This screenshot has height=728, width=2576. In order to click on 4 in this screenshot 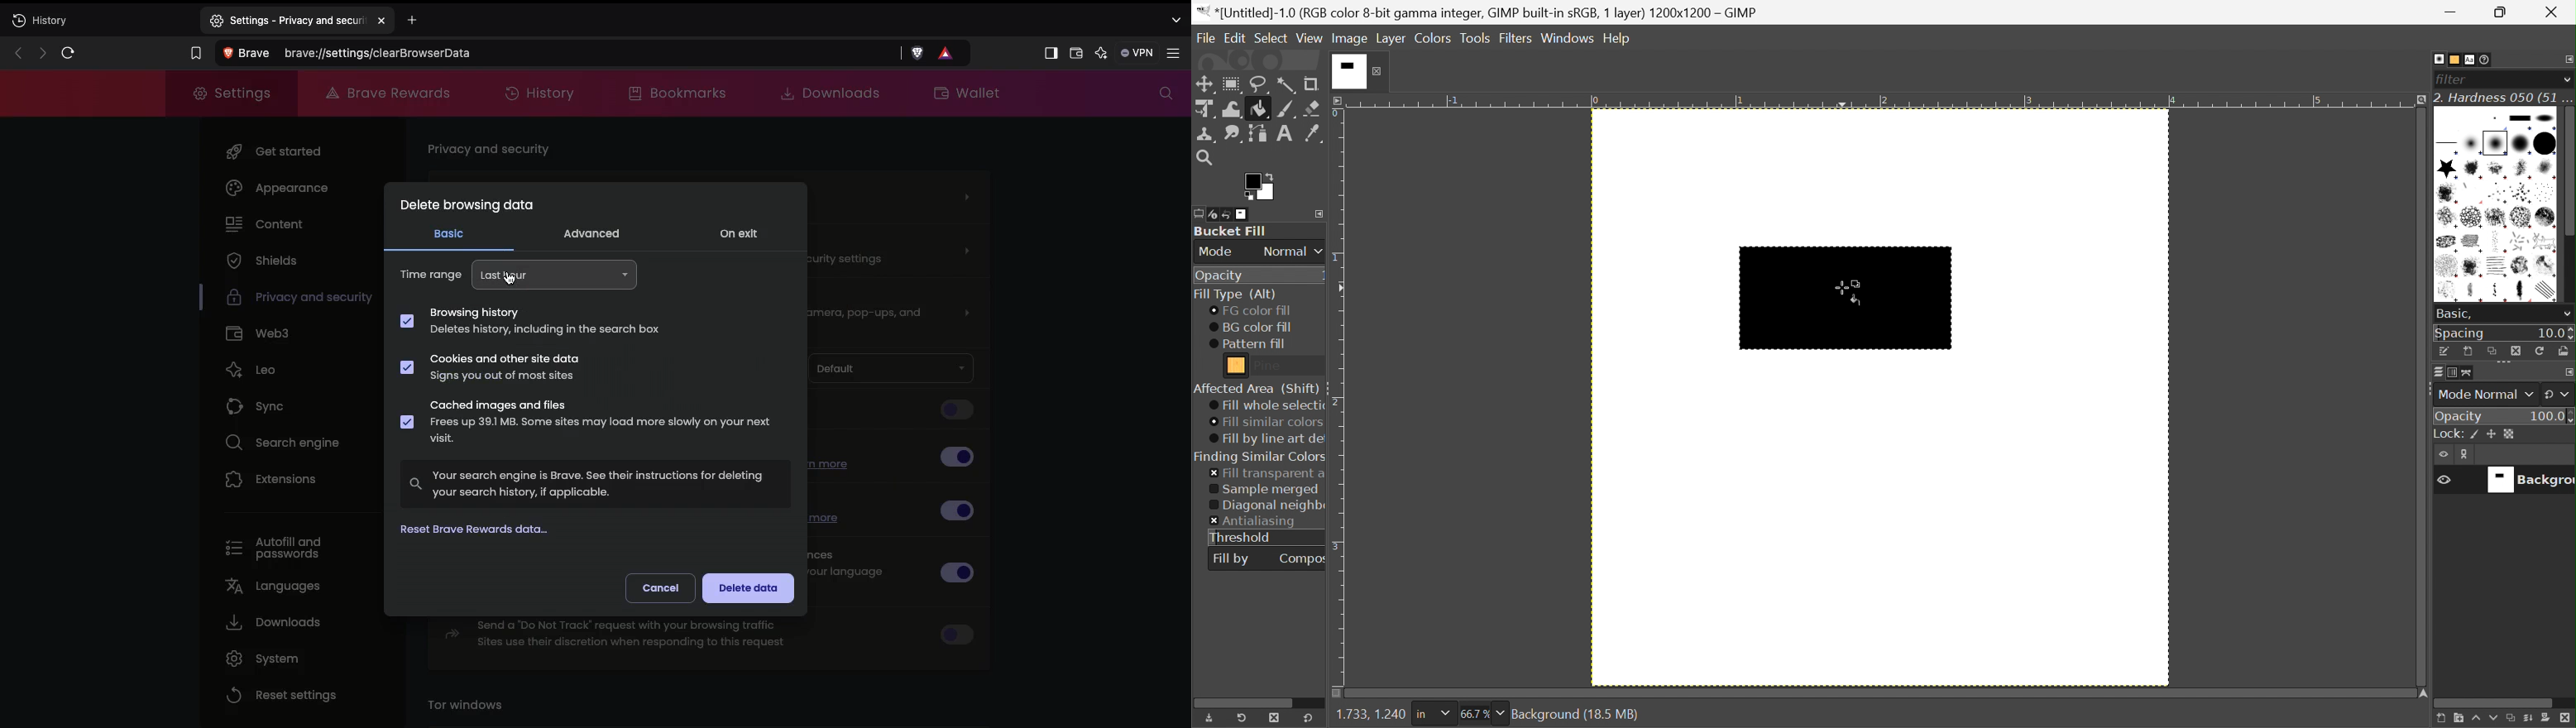, I will do `click(2173, 100)`.